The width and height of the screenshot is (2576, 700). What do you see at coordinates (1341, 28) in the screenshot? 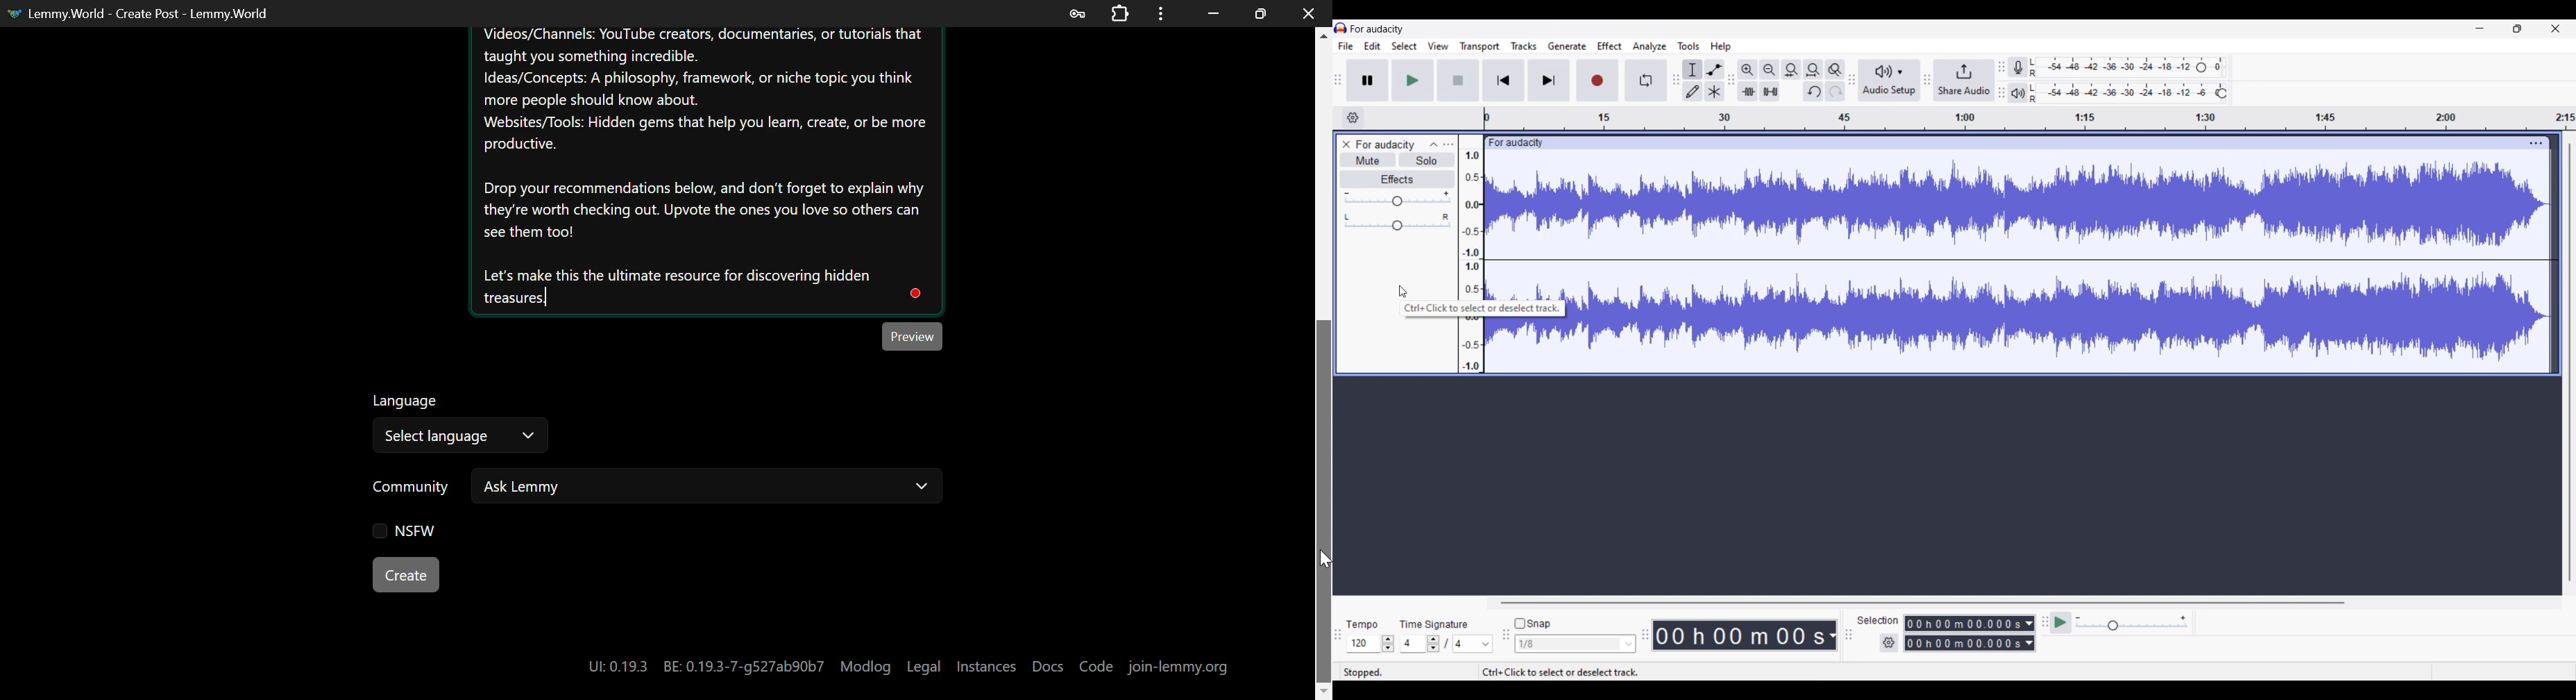
I see `Software logo` at bounding box center [1341, 28].